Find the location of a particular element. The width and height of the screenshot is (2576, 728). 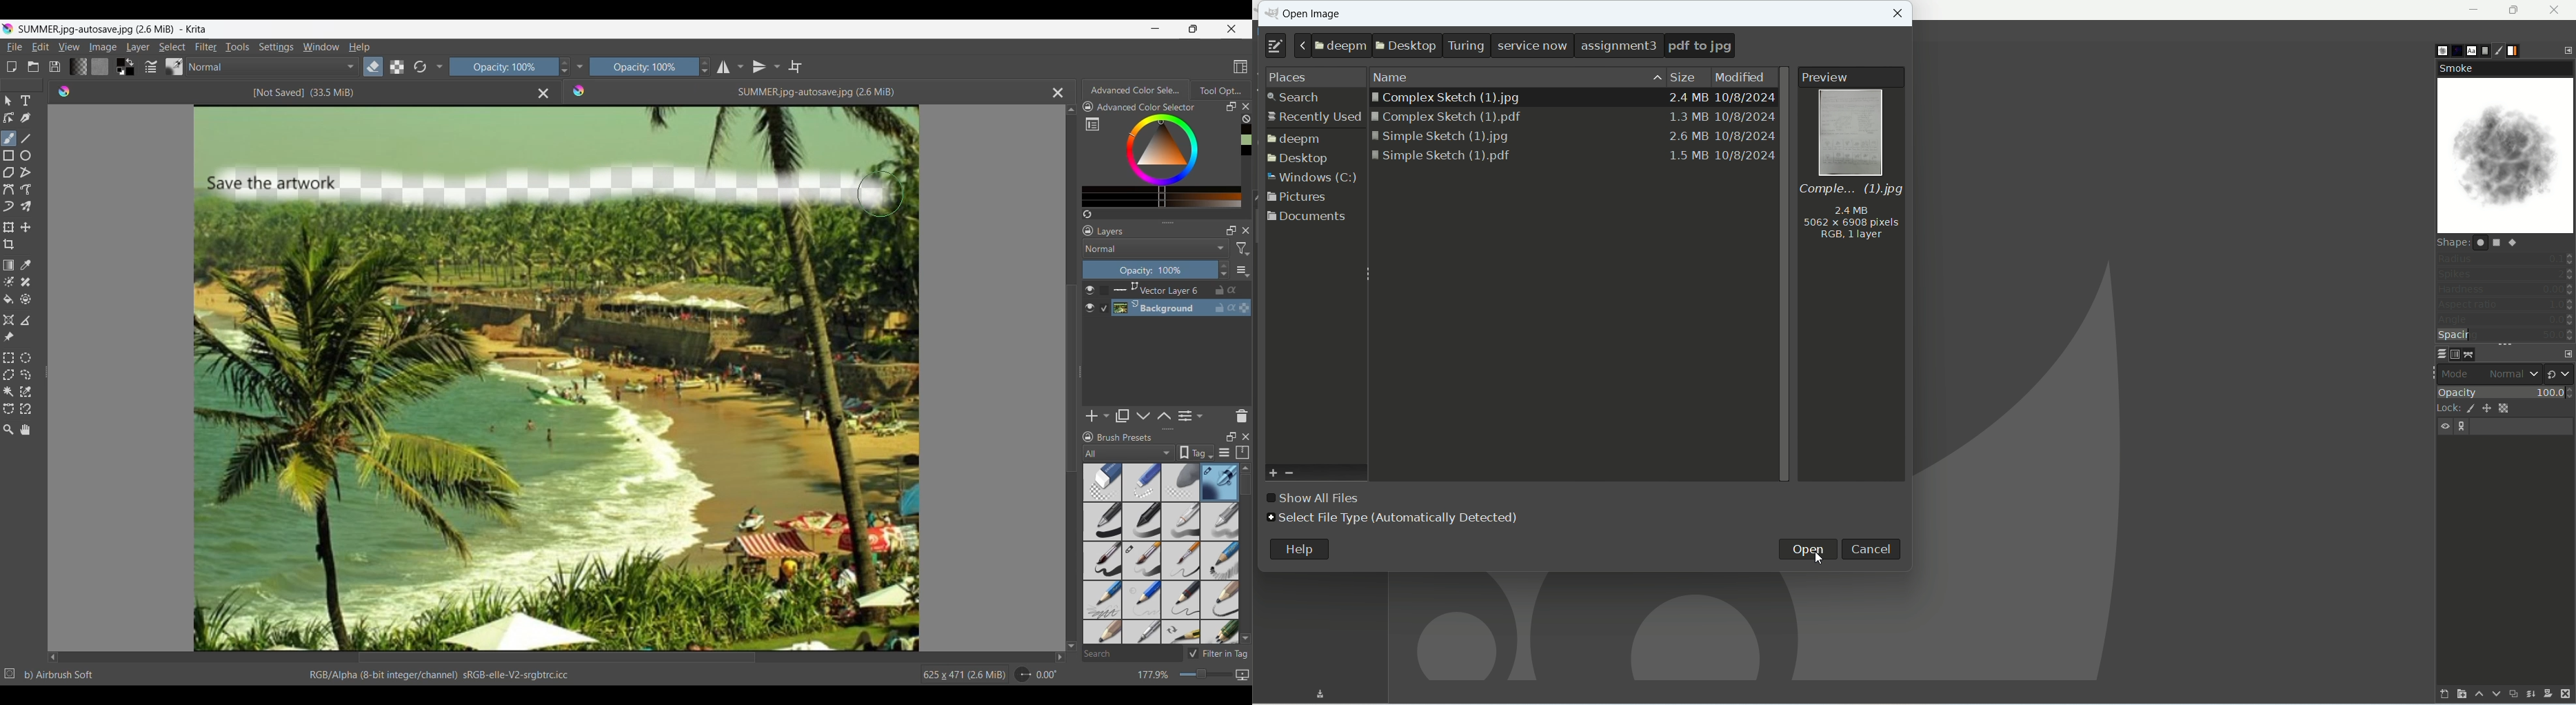

Lock layers panel is located at coordinates (1088, 230).